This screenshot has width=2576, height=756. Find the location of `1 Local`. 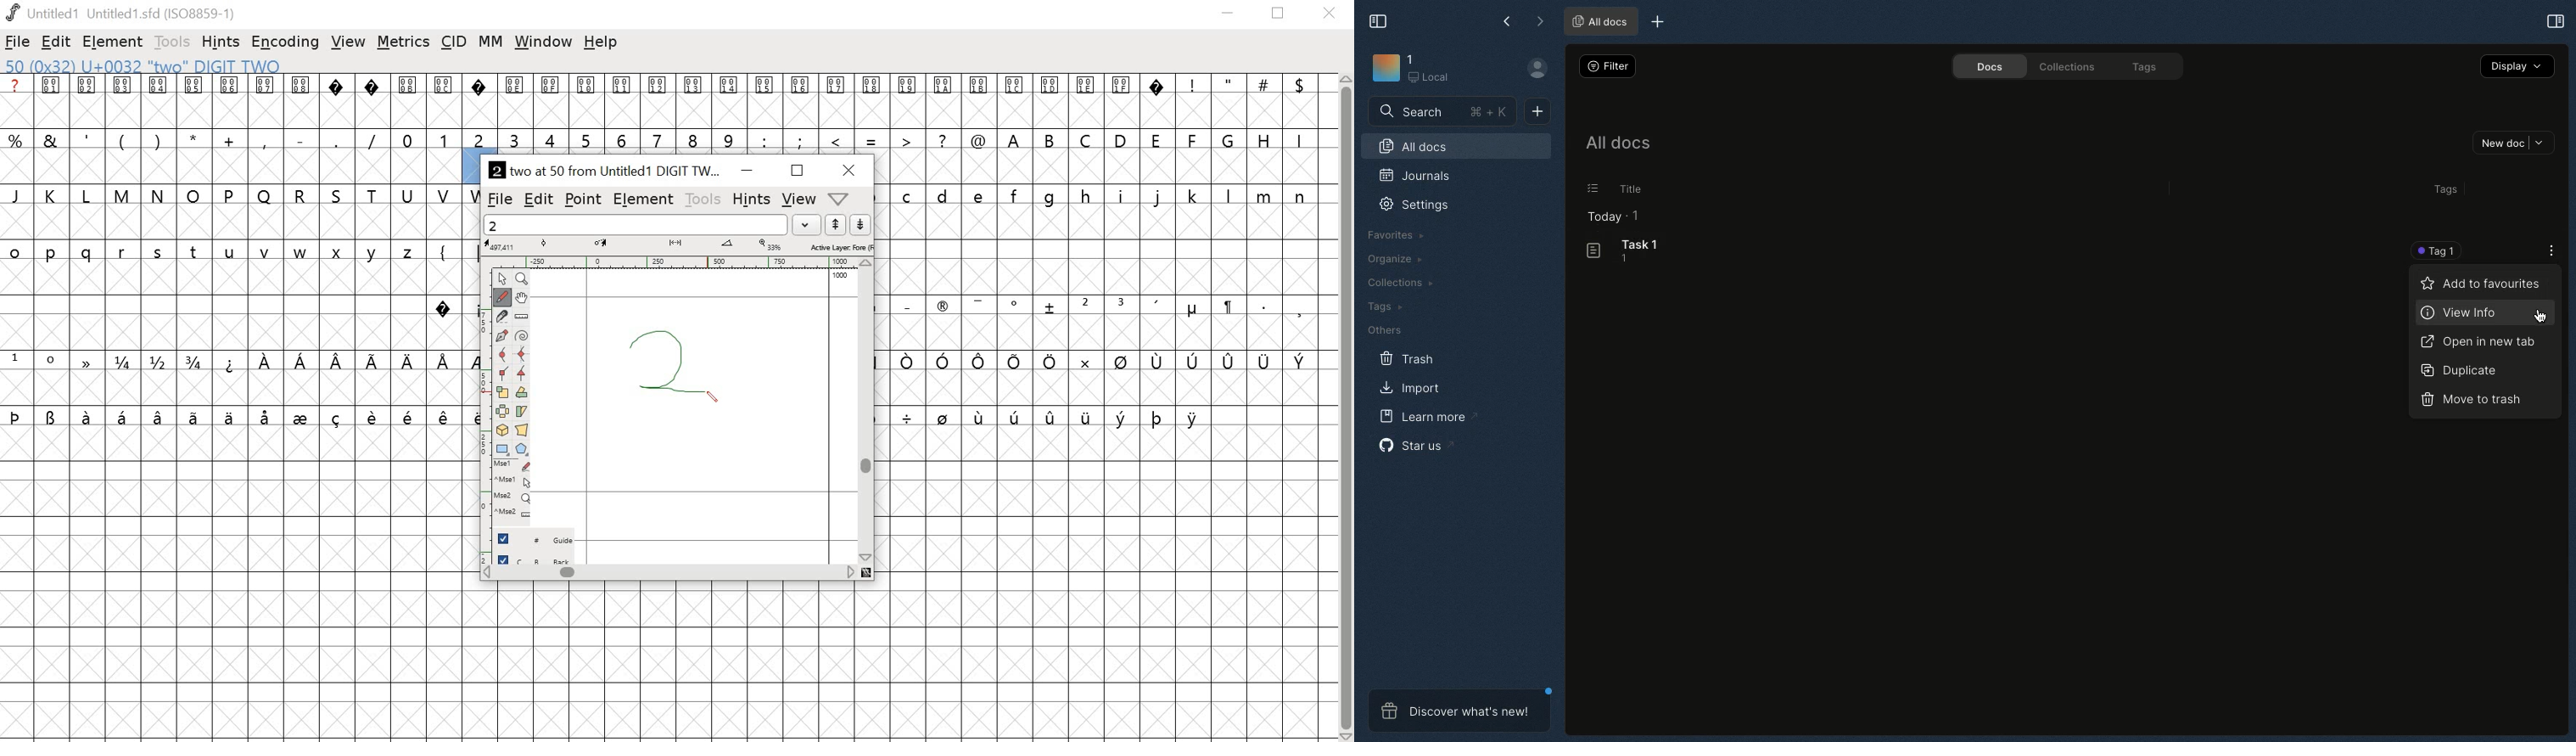

1 Local is located at coordinates (1430, 68).